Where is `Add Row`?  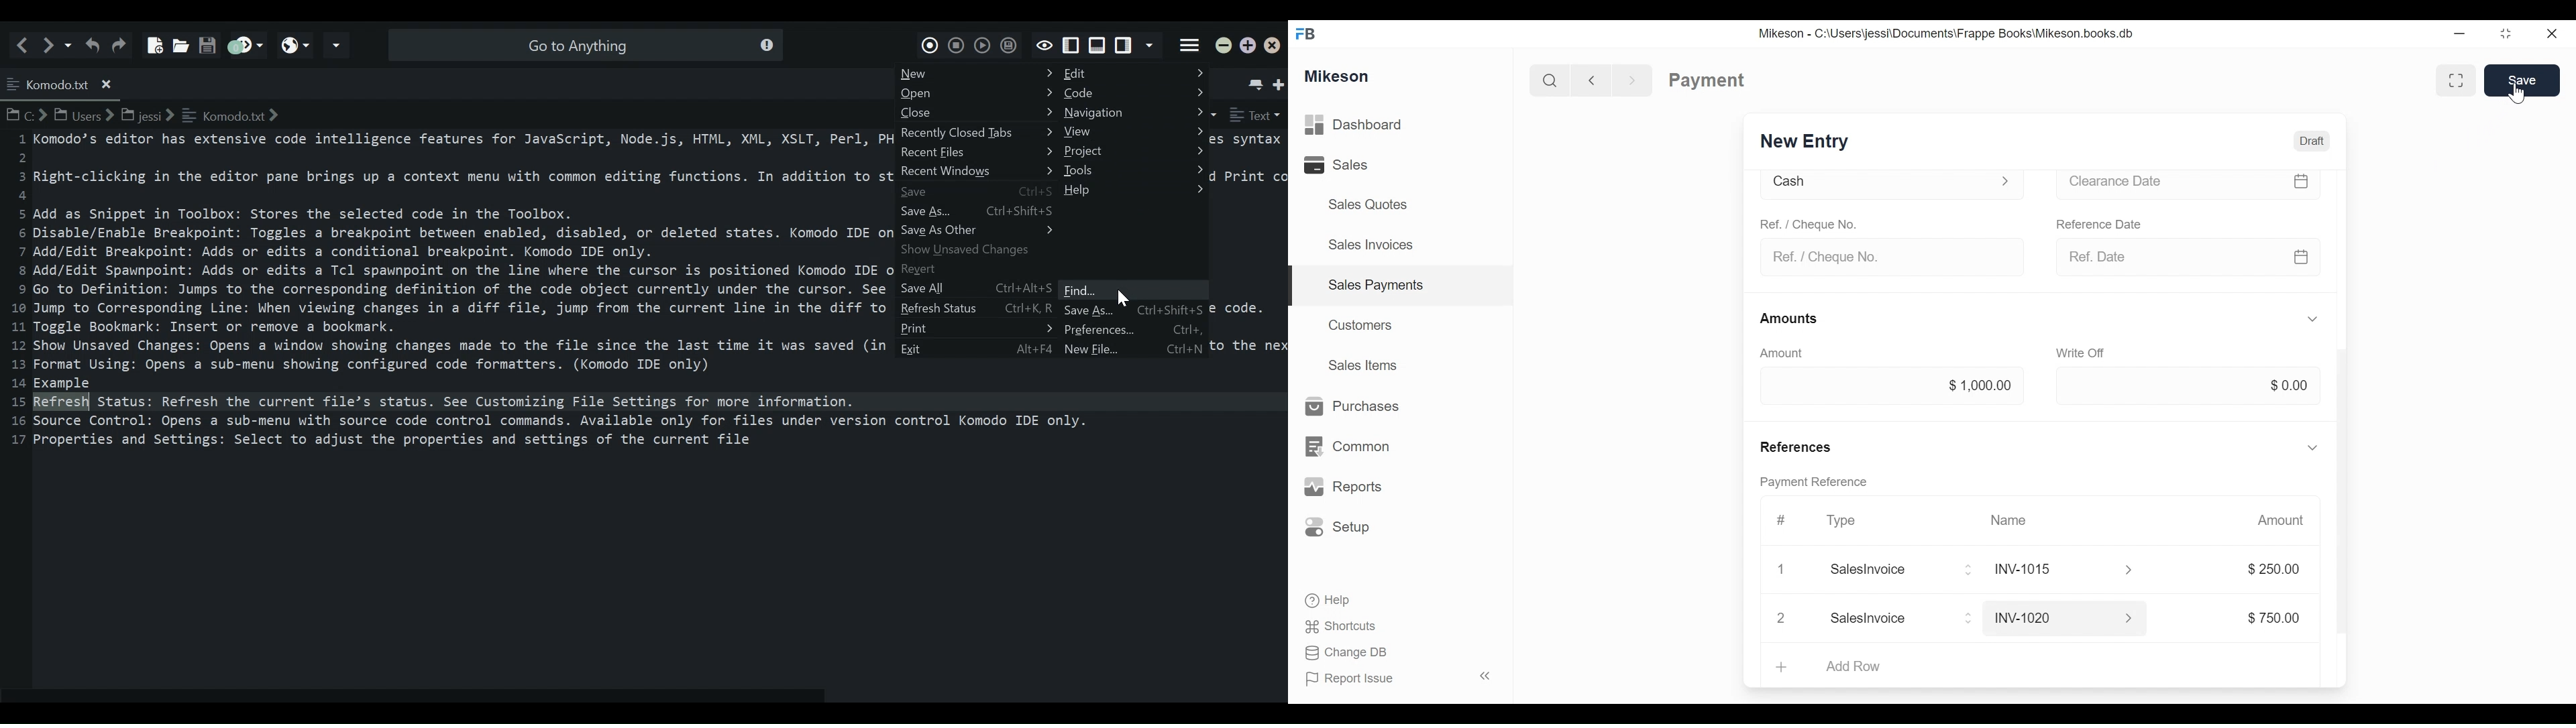 Add Row is located at coordinates (1874, 619).